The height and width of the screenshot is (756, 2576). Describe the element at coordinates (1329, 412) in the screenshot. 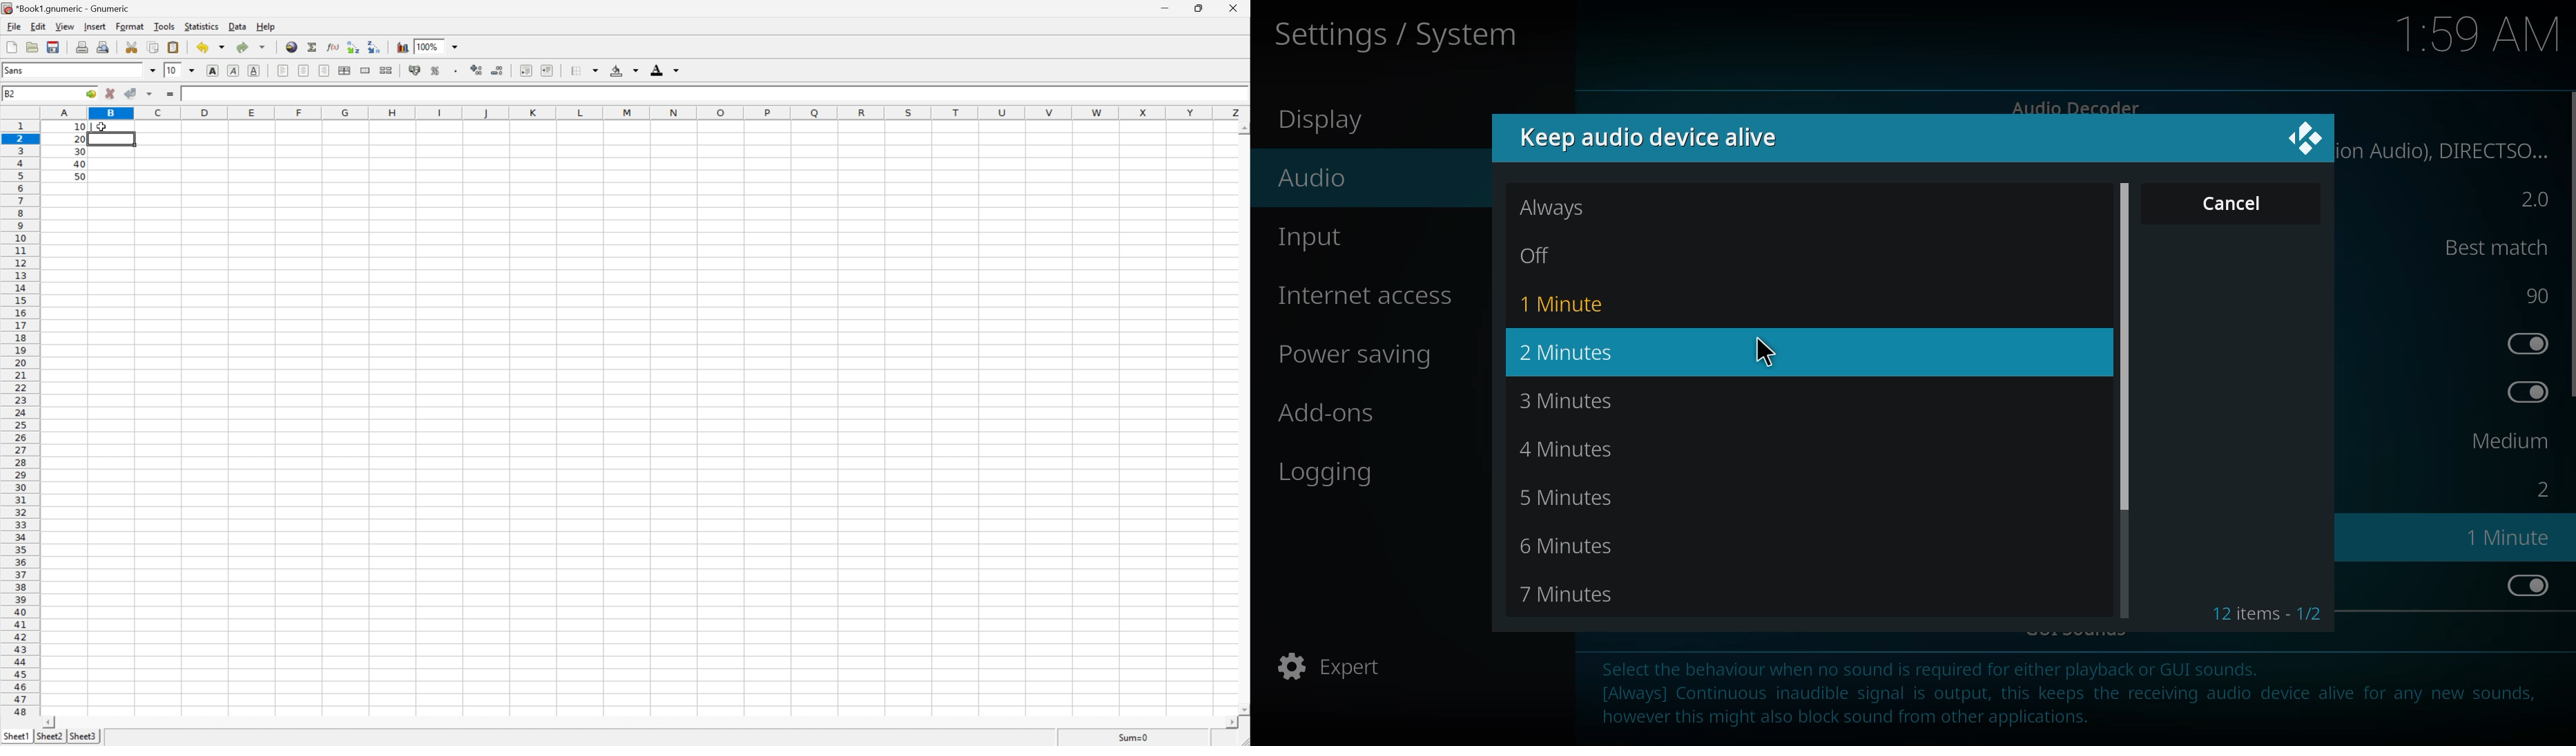

I see `add-ons` at that location.